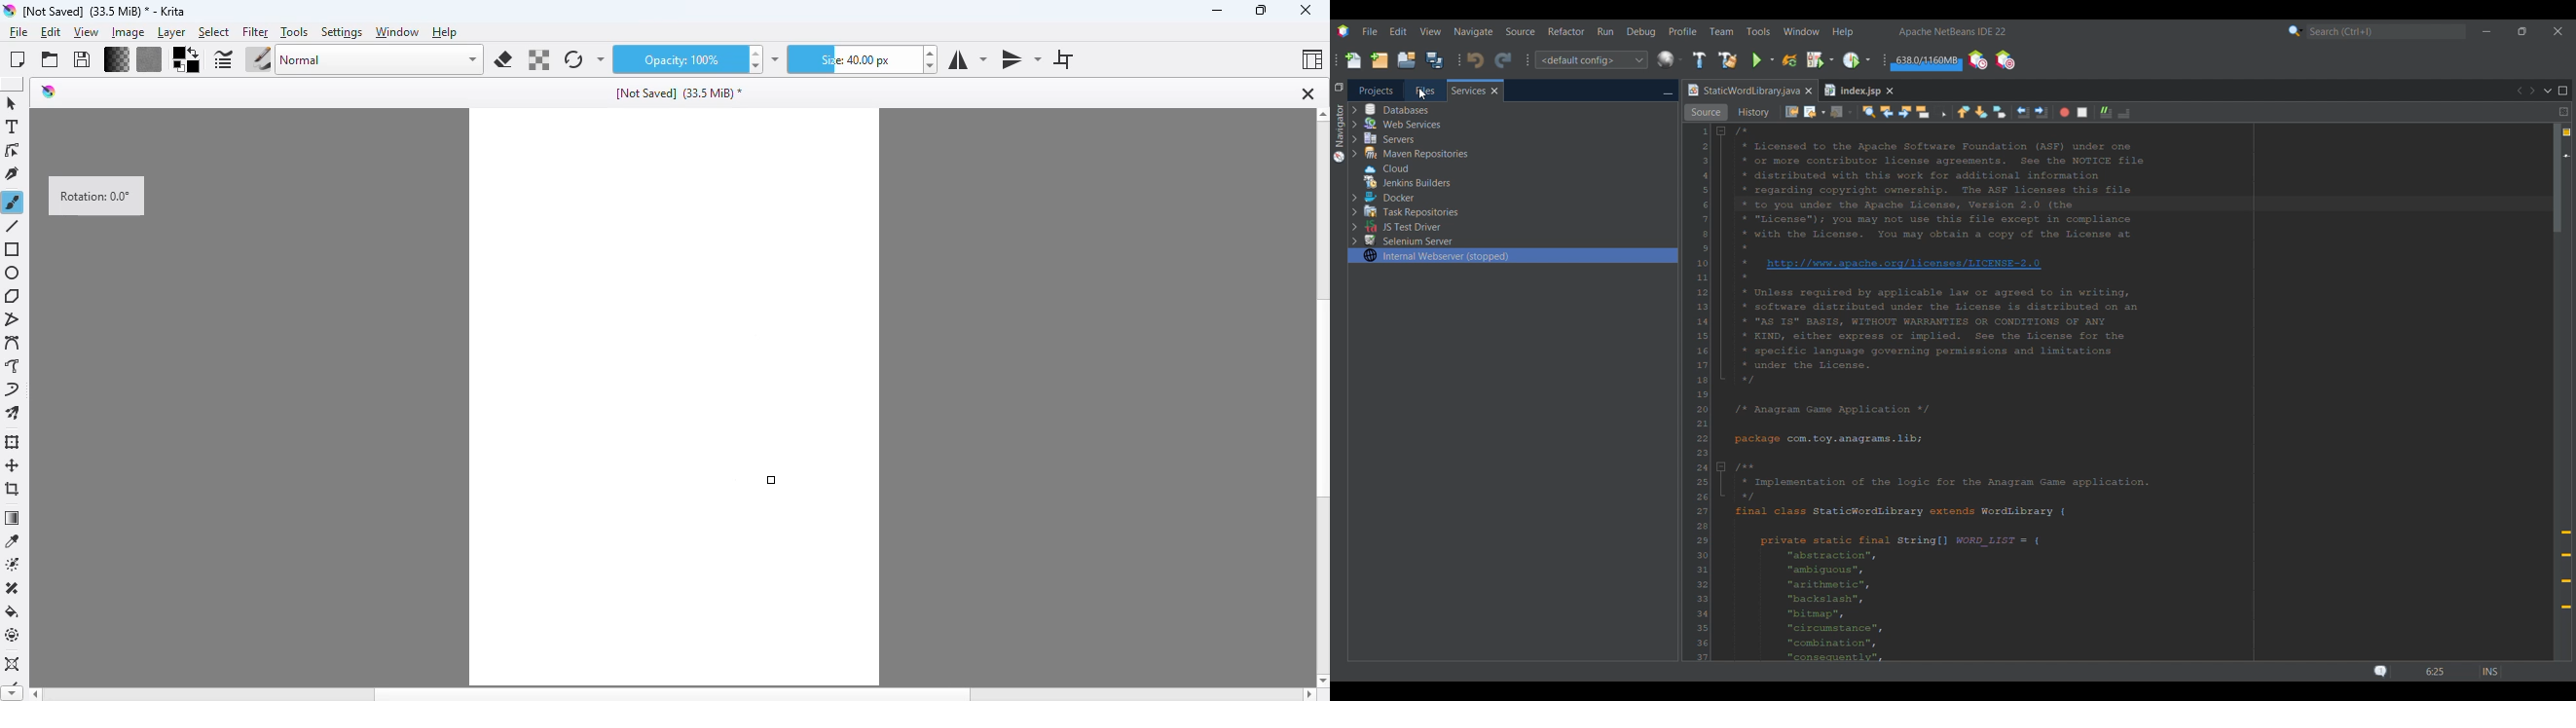 The image size is (2576, 728). I want to click on enclose and fill tool, so click(13, 636).